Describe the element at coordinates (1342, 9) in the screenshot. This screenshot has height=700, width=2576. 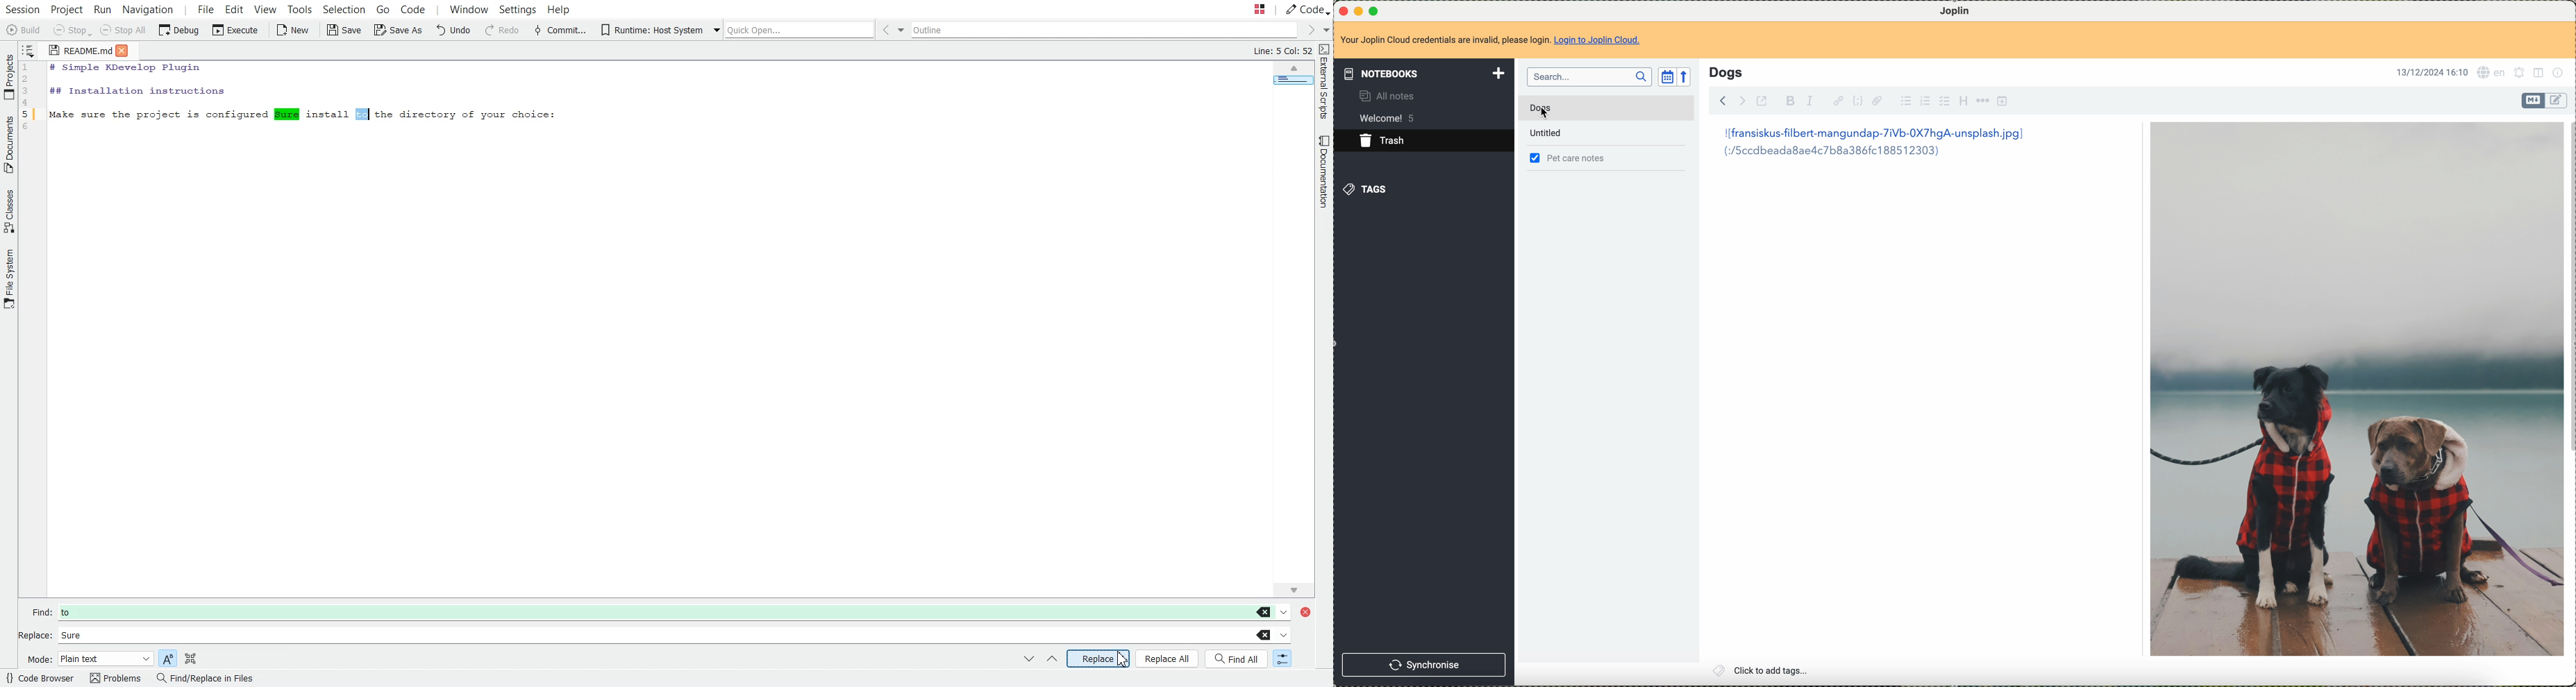
I see `close program` at that location.